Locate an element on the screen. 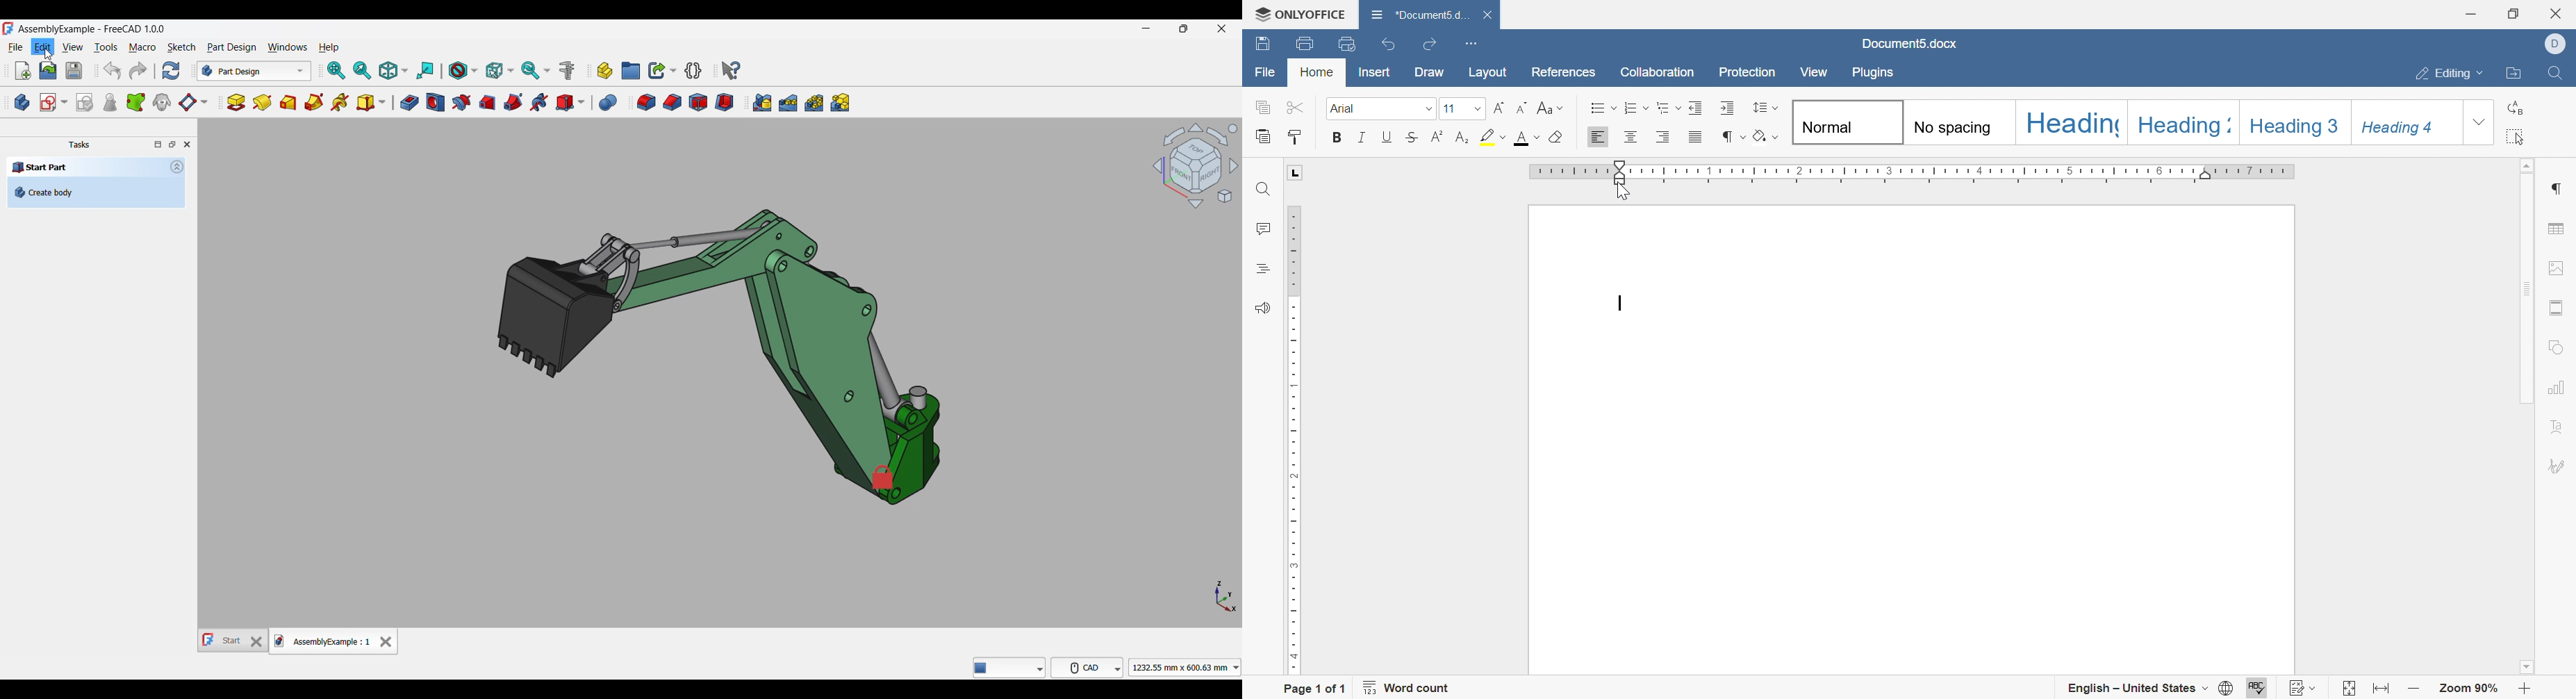 This screenshot has height=700, width=2576. CAD navigation style options is located at coordinates (1087, 667).